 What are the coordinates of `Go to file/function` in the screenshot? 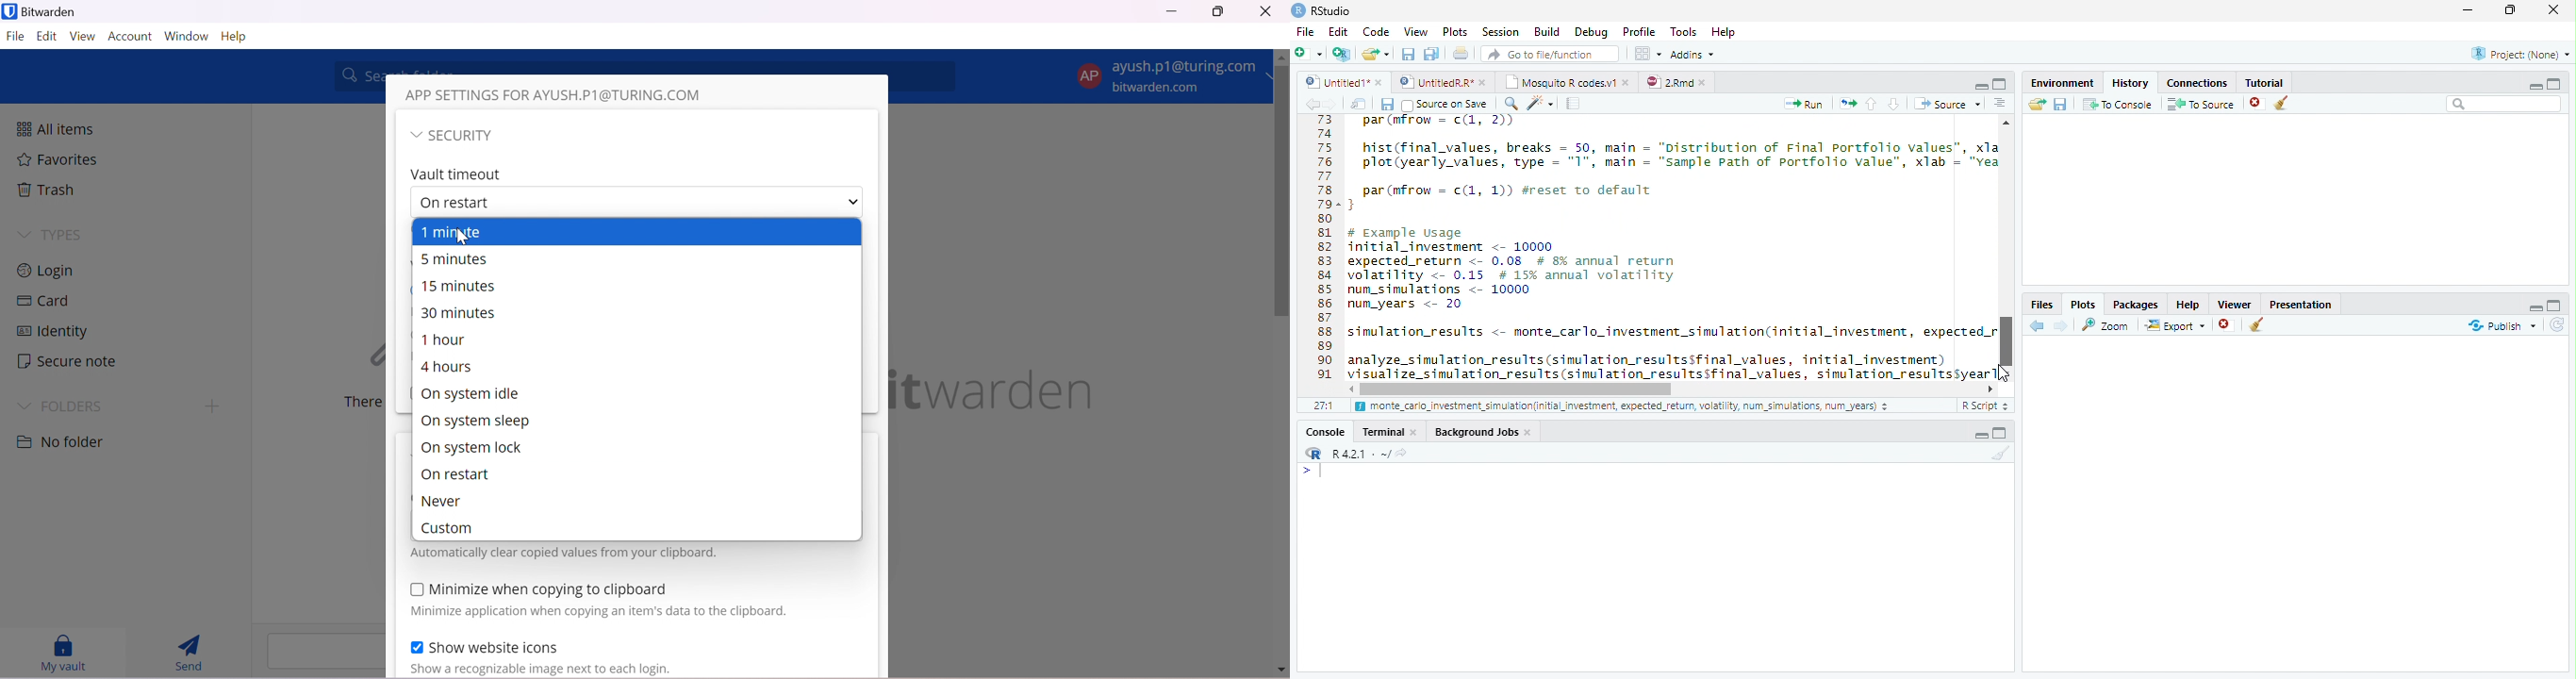 It's located at (1548, 54).